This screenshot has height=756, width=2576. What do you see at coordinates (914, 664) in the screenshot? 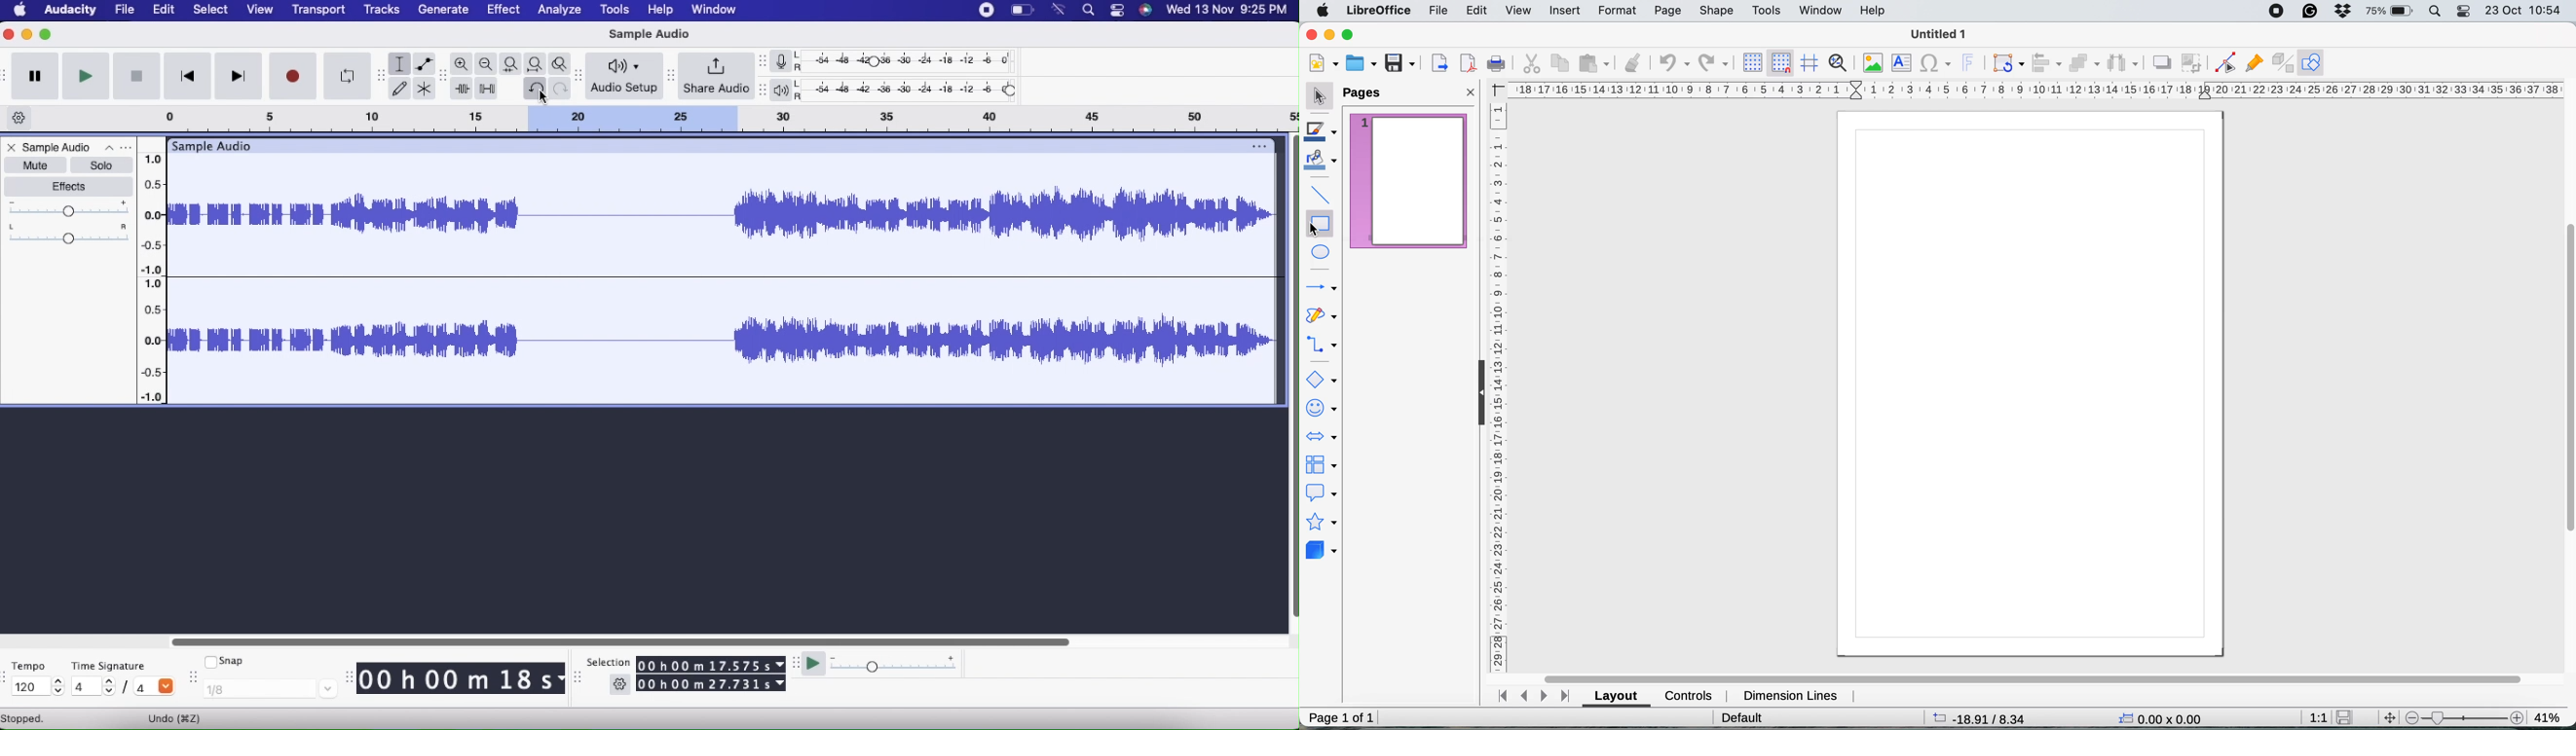
I see `Playback Speed` at bounding box center [914, 664].